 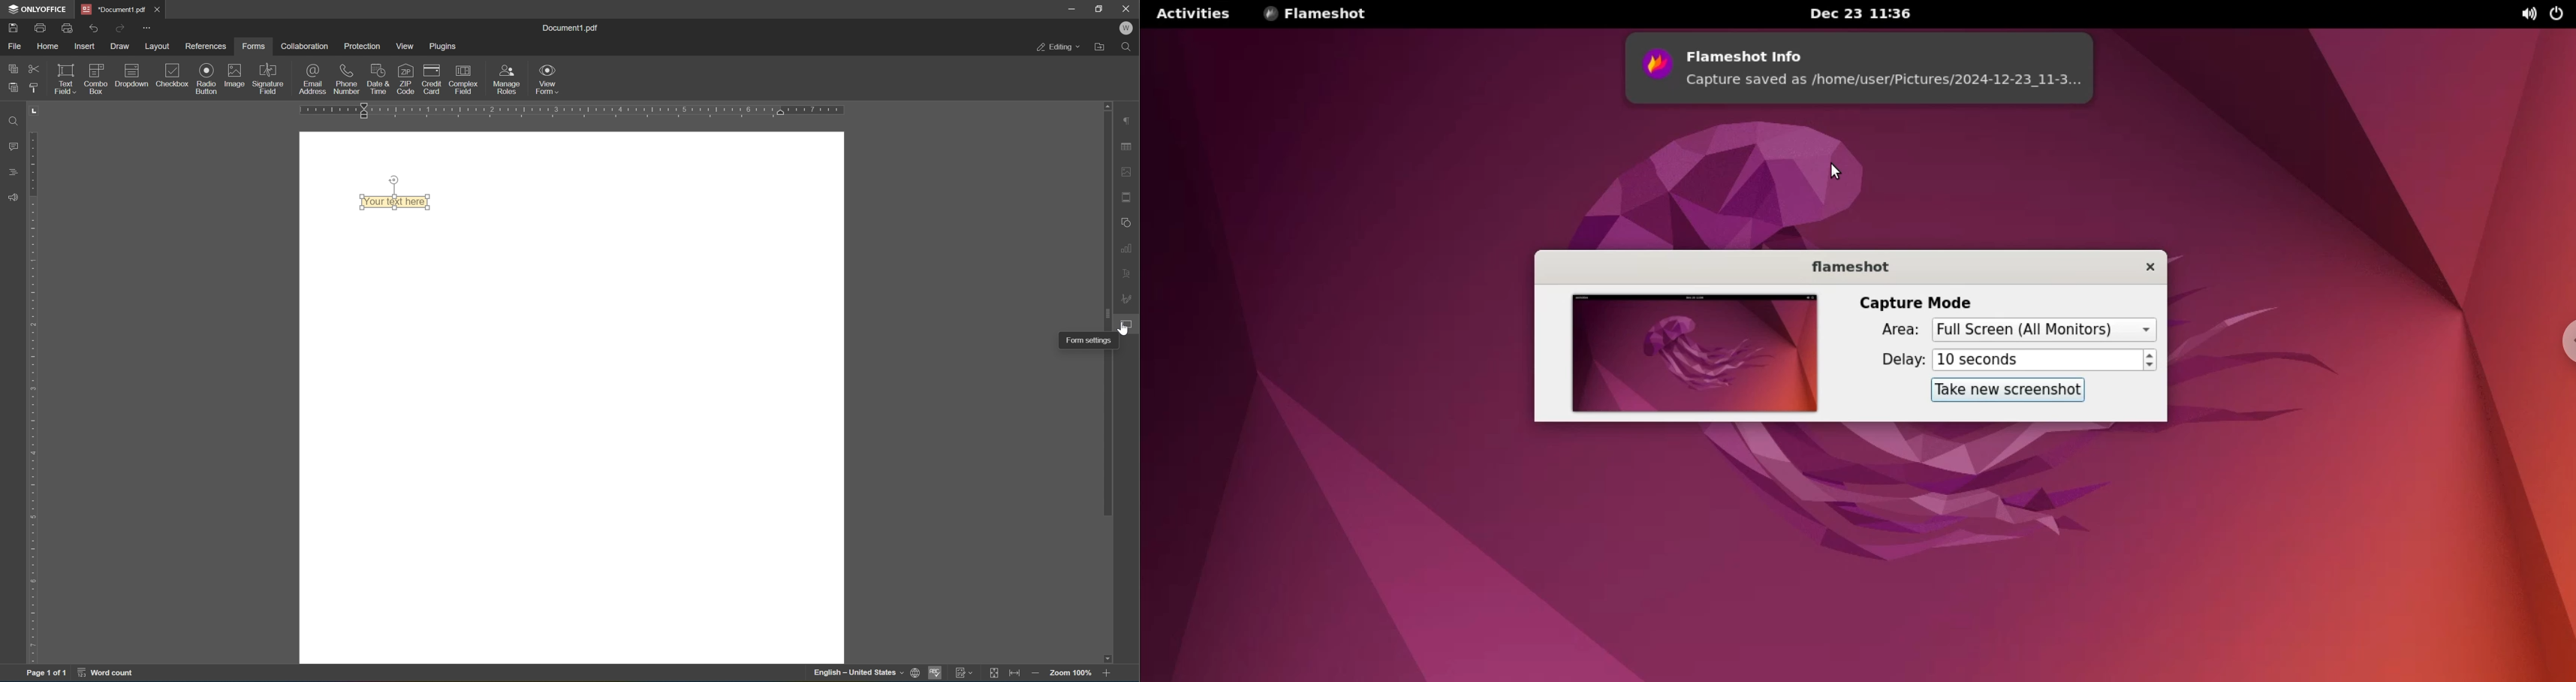 What do you see at coordinates (866, 674) in the screenshot?
I see `set document language` at bounding box center [866, 674].